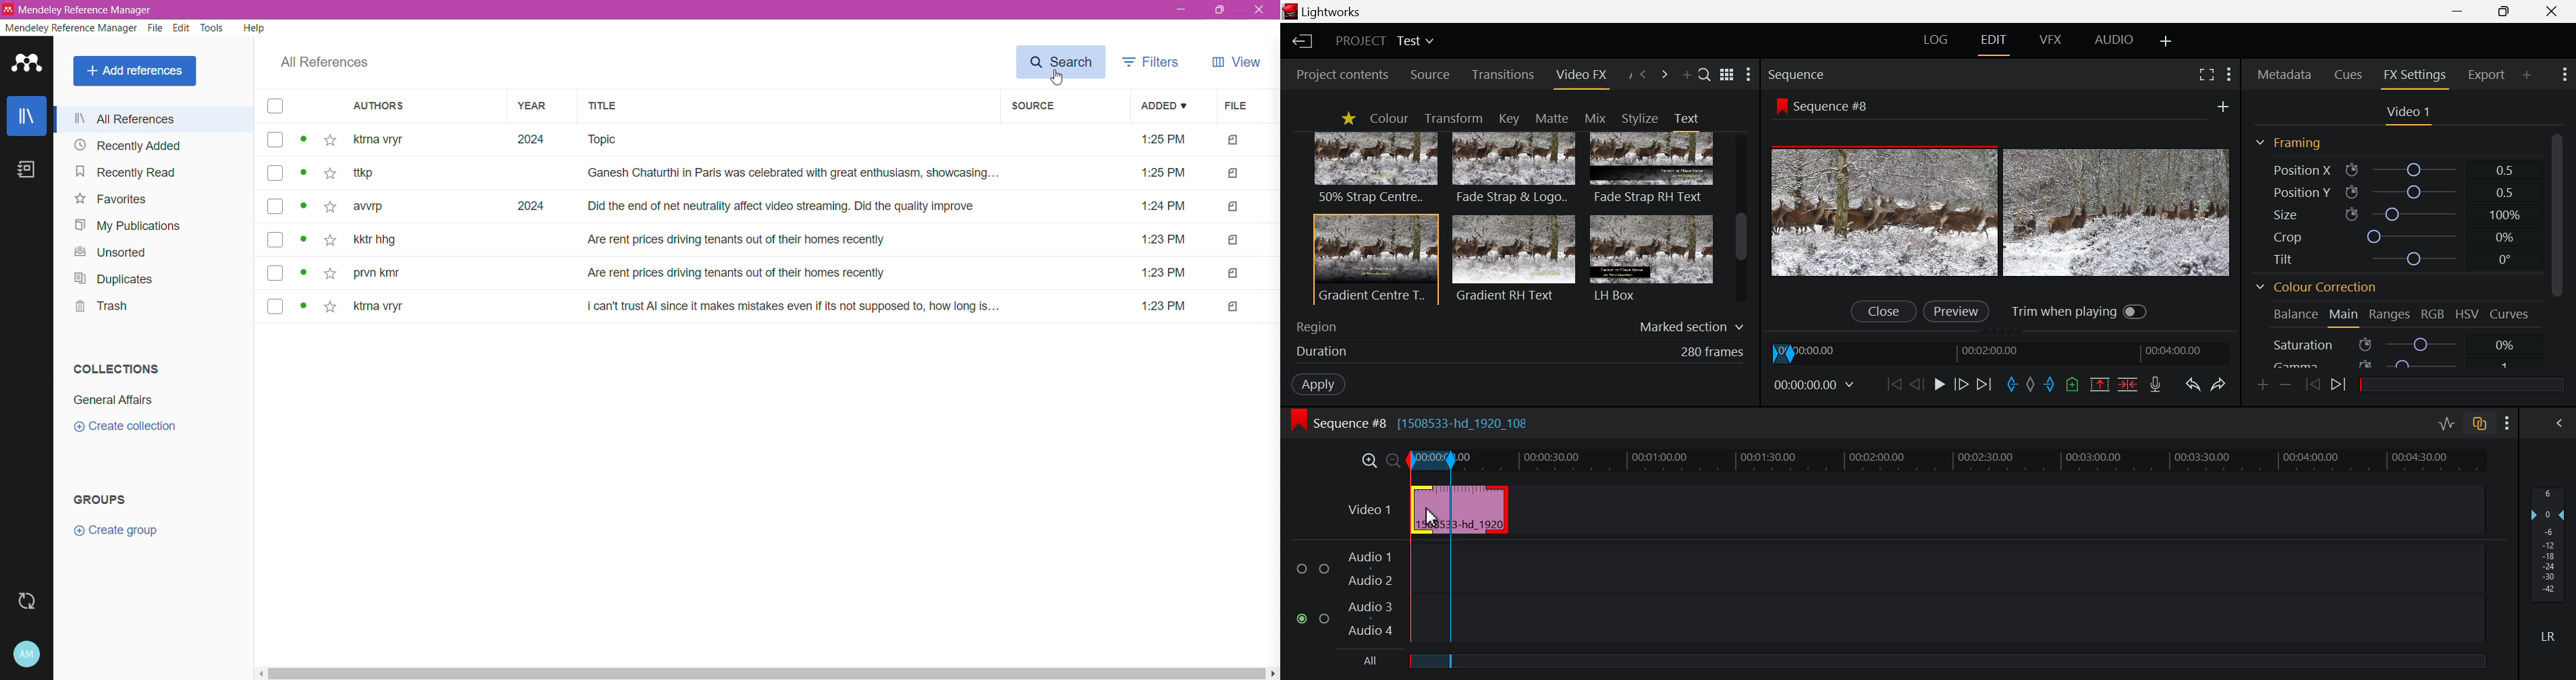 This screenshot has height=700, width=2576. I want to click on Title, so click(788, 107).